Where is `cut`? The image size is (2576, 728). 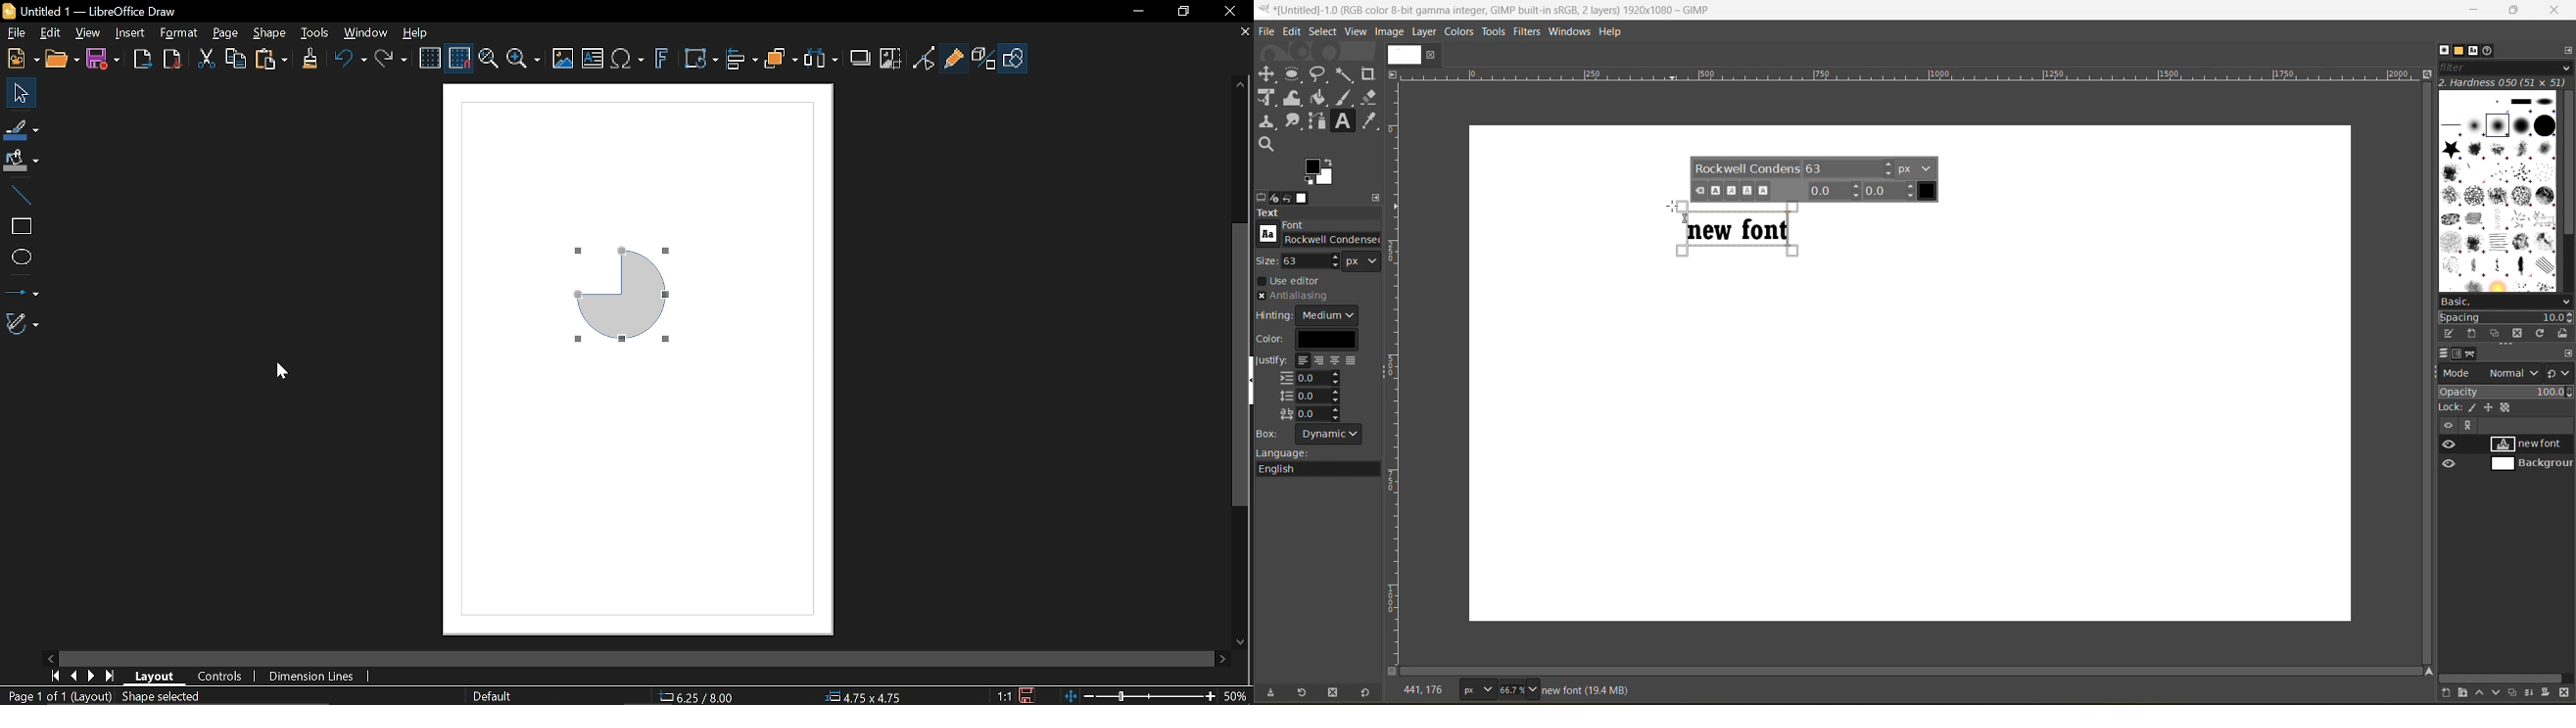
cut is located at coordinates (203, 59).